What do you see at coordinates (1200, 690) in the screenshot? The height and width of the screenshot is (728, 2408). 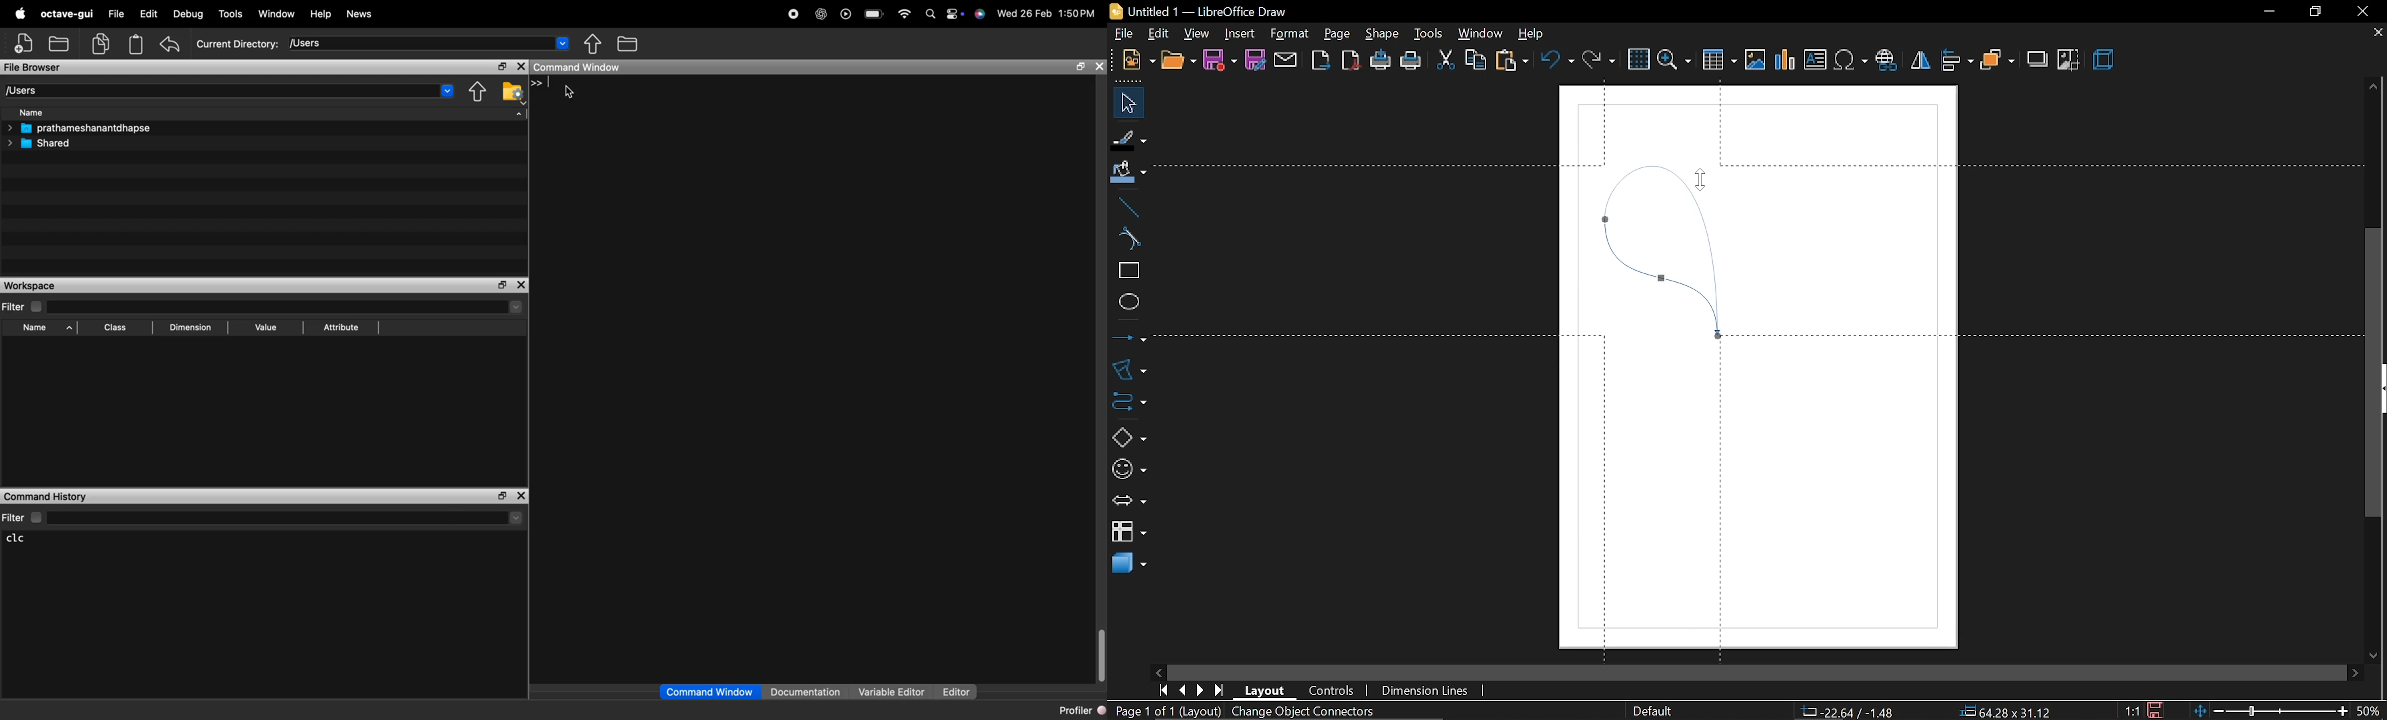 I see `next page` at bounding box center [1200, 690].